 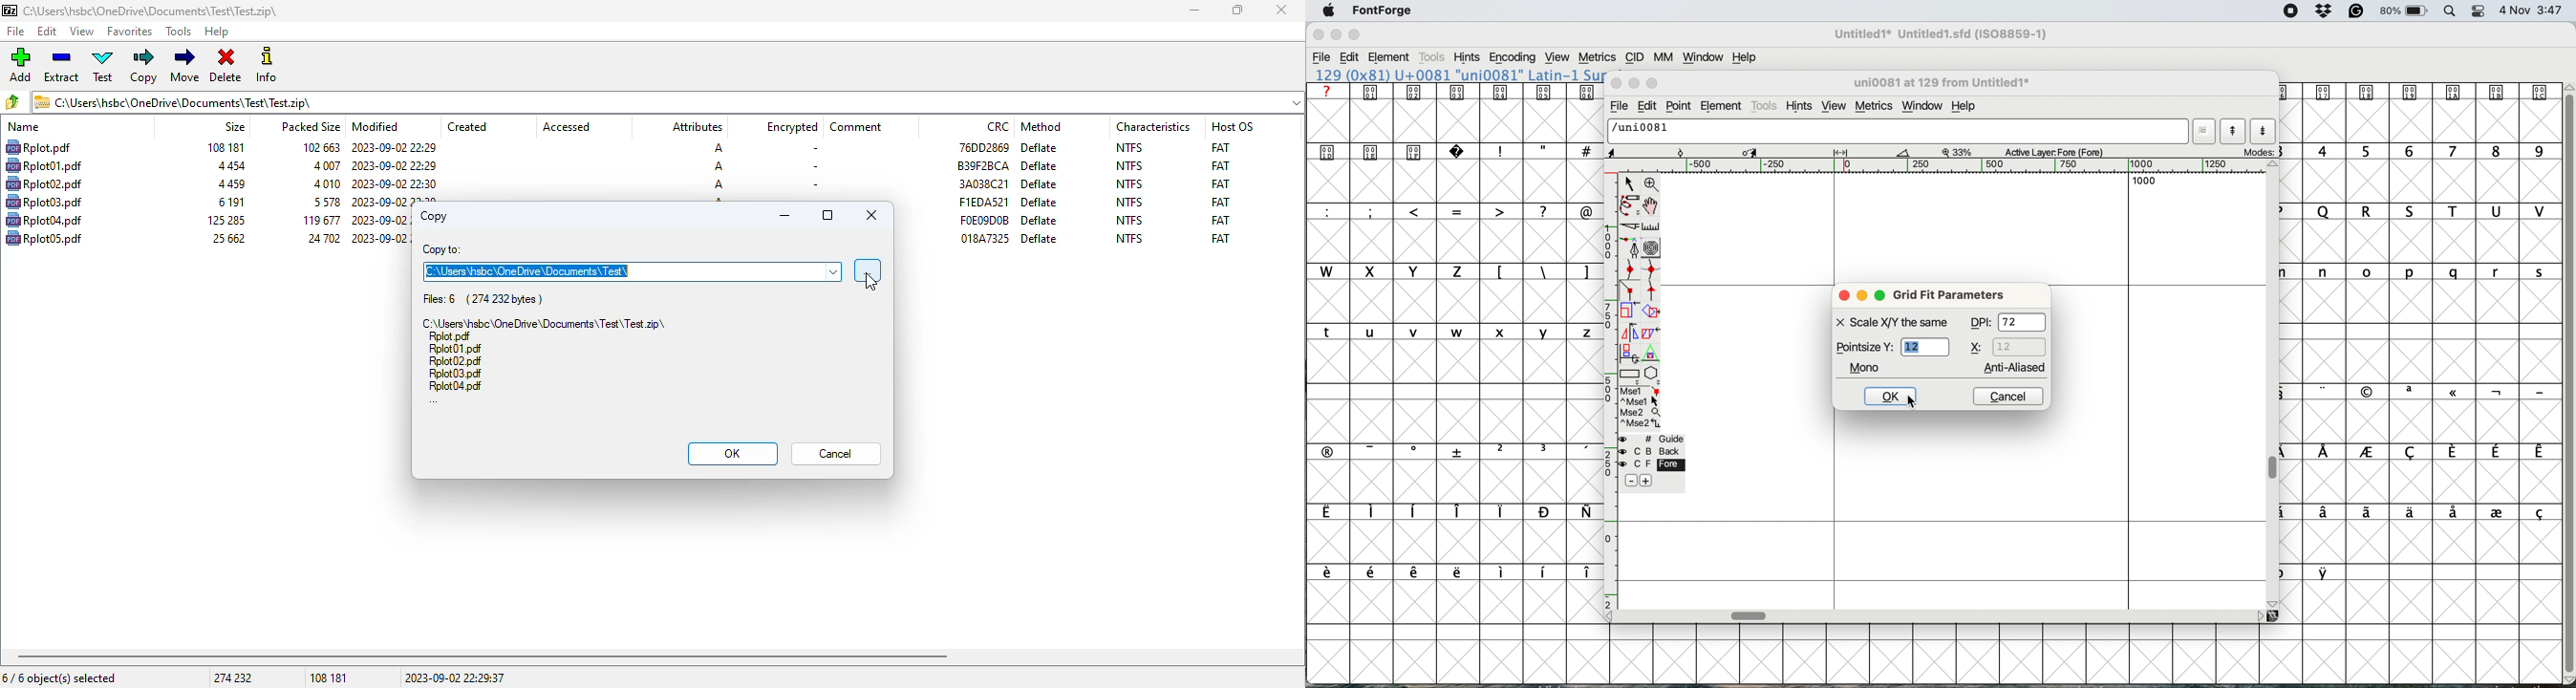 I want to click on Help, so click(x=1745, y=58).